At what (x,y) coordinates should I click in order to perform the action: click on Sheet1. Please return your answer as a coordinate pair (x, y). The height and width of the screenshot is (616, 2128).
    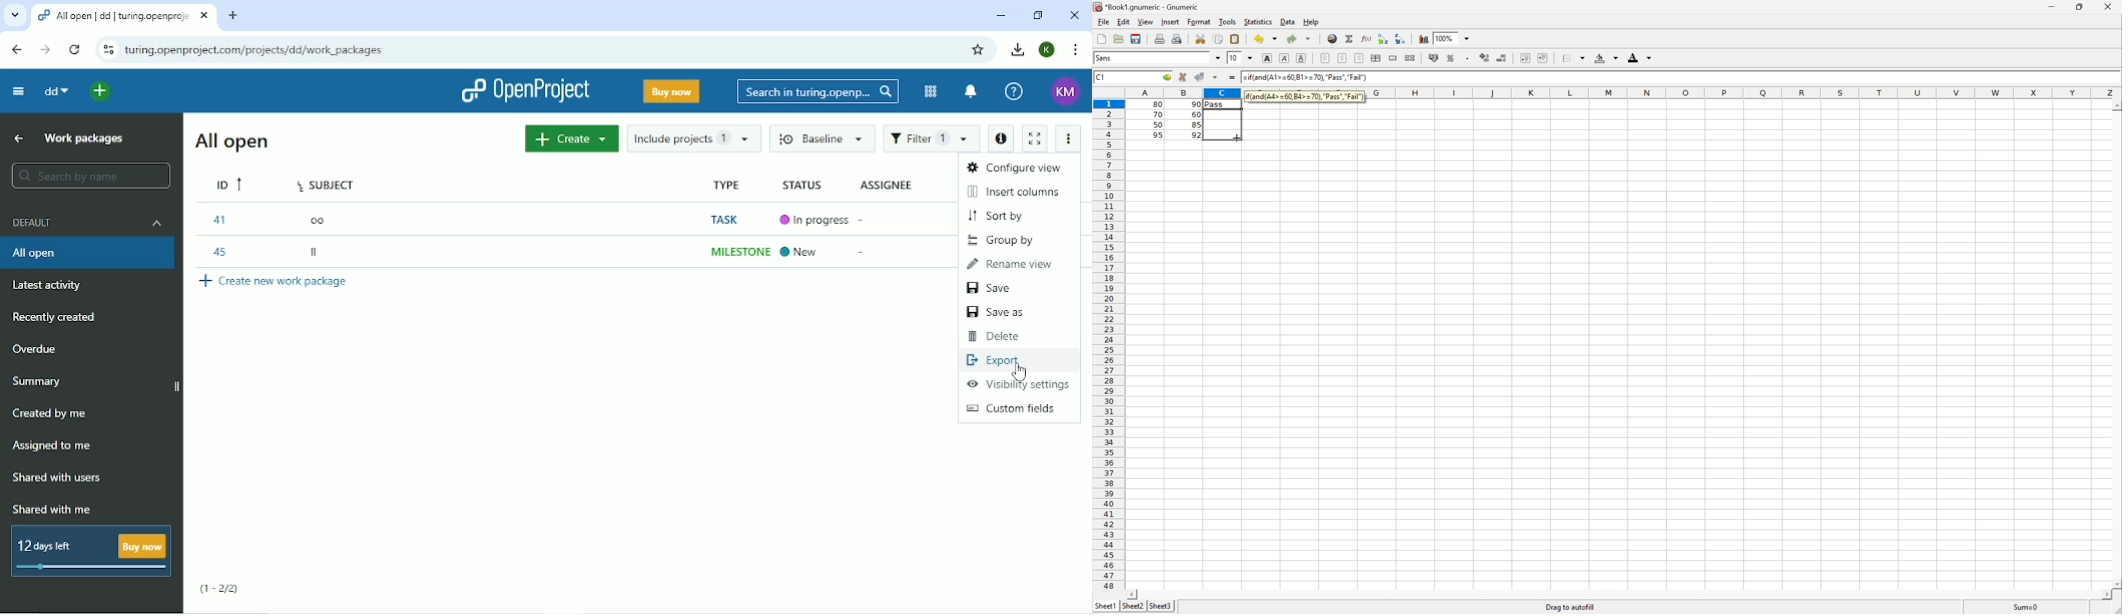
    Looking at the image, I should click on (1106, 605).